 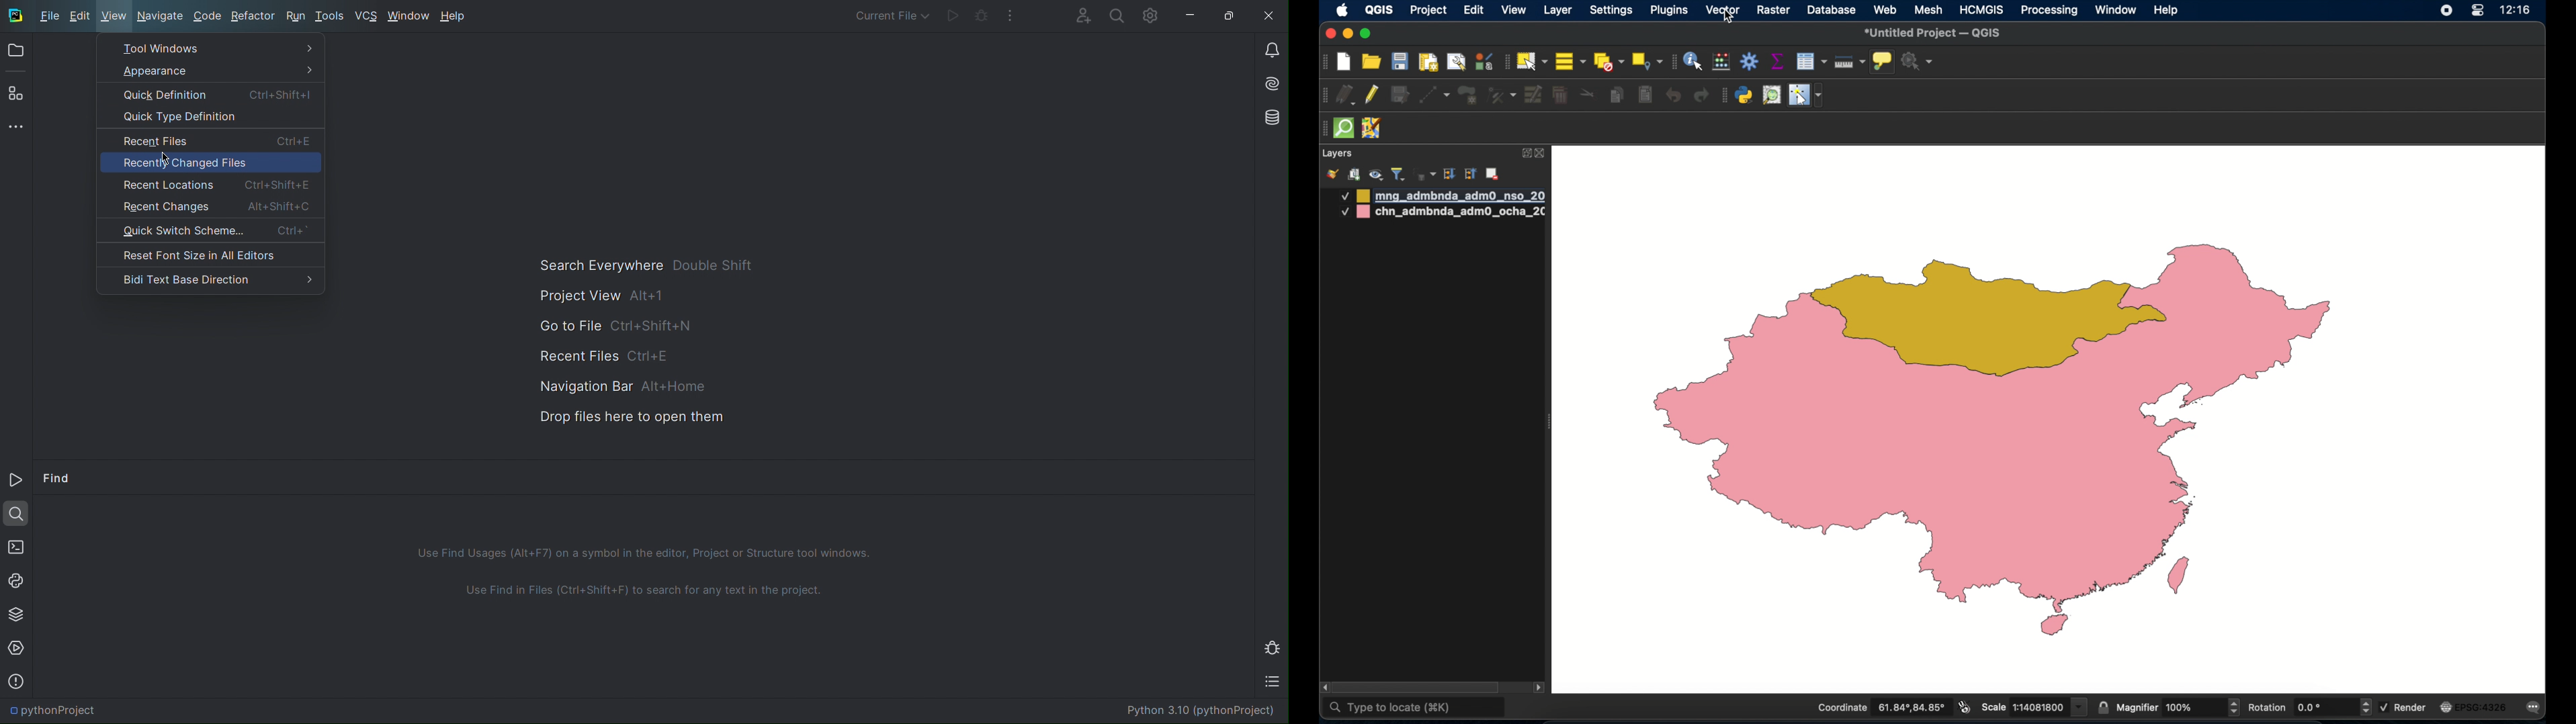 I want to click on Debug, so click(x=1274, y=647).